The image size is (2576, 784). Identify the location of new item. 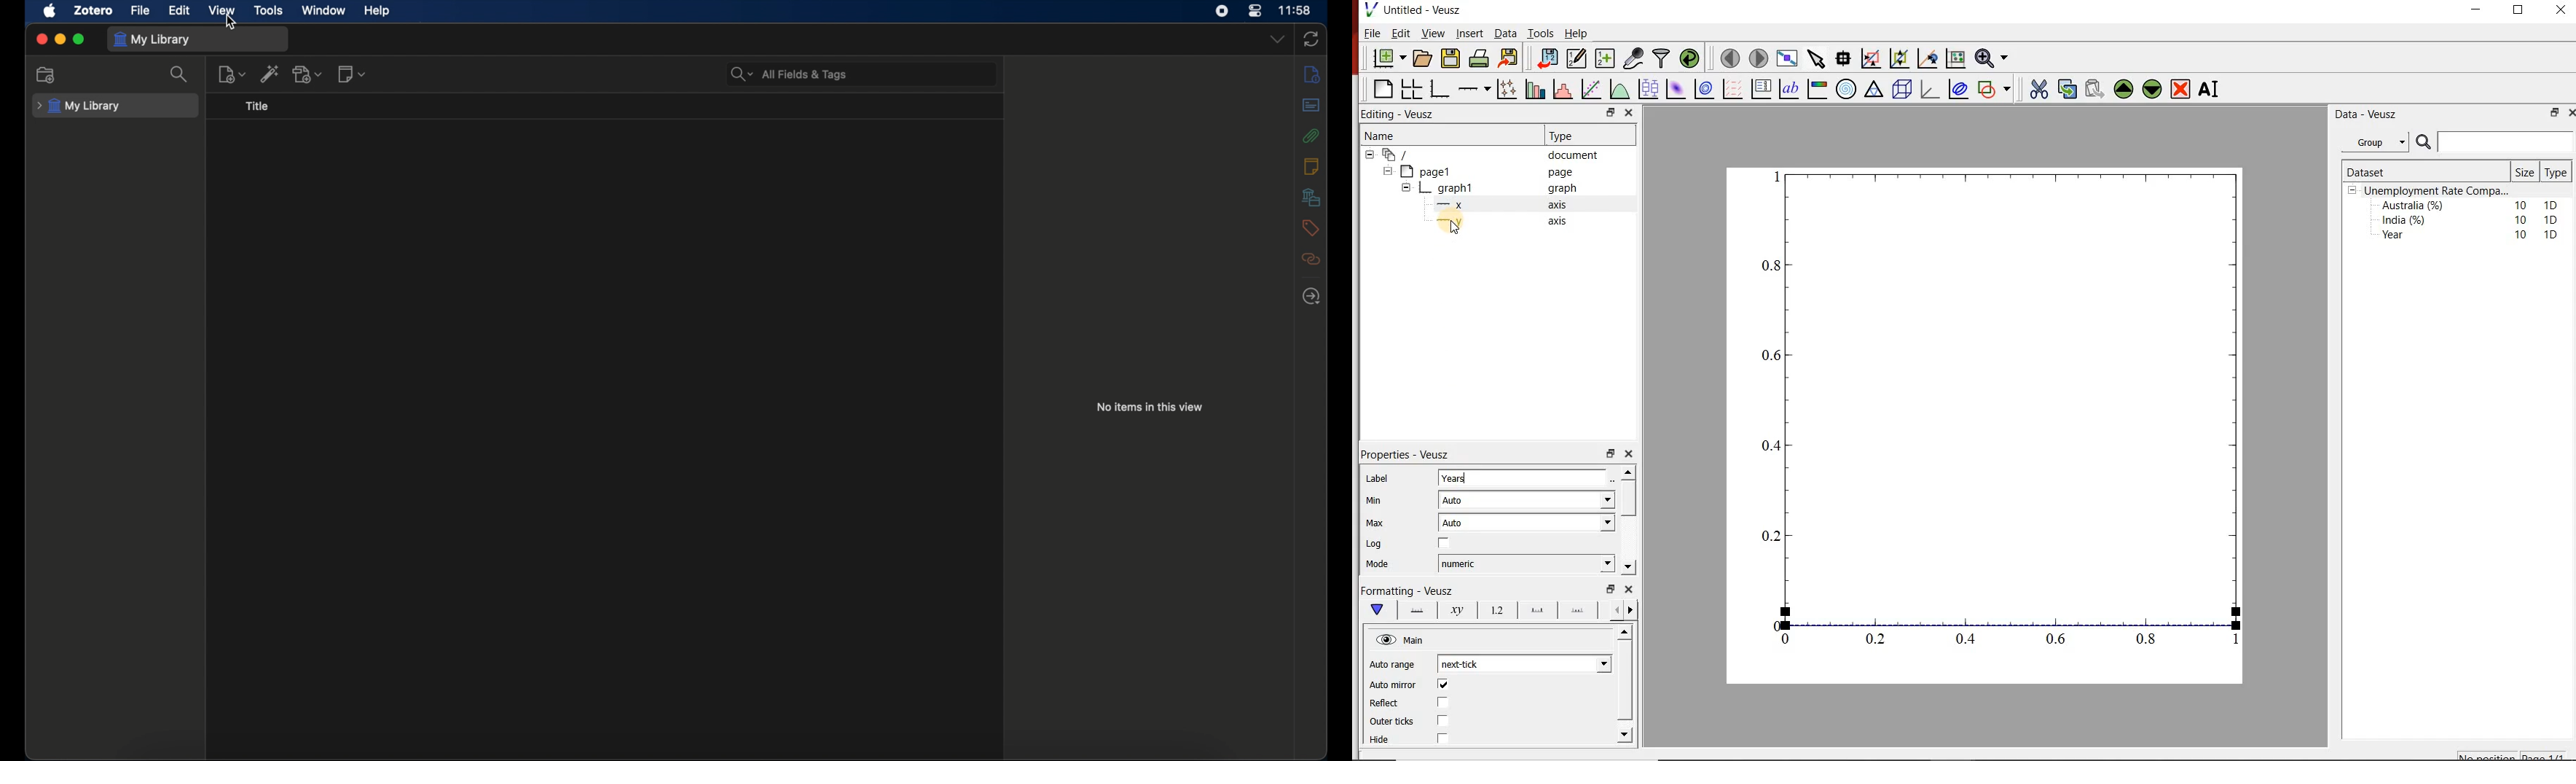
(232, 74).